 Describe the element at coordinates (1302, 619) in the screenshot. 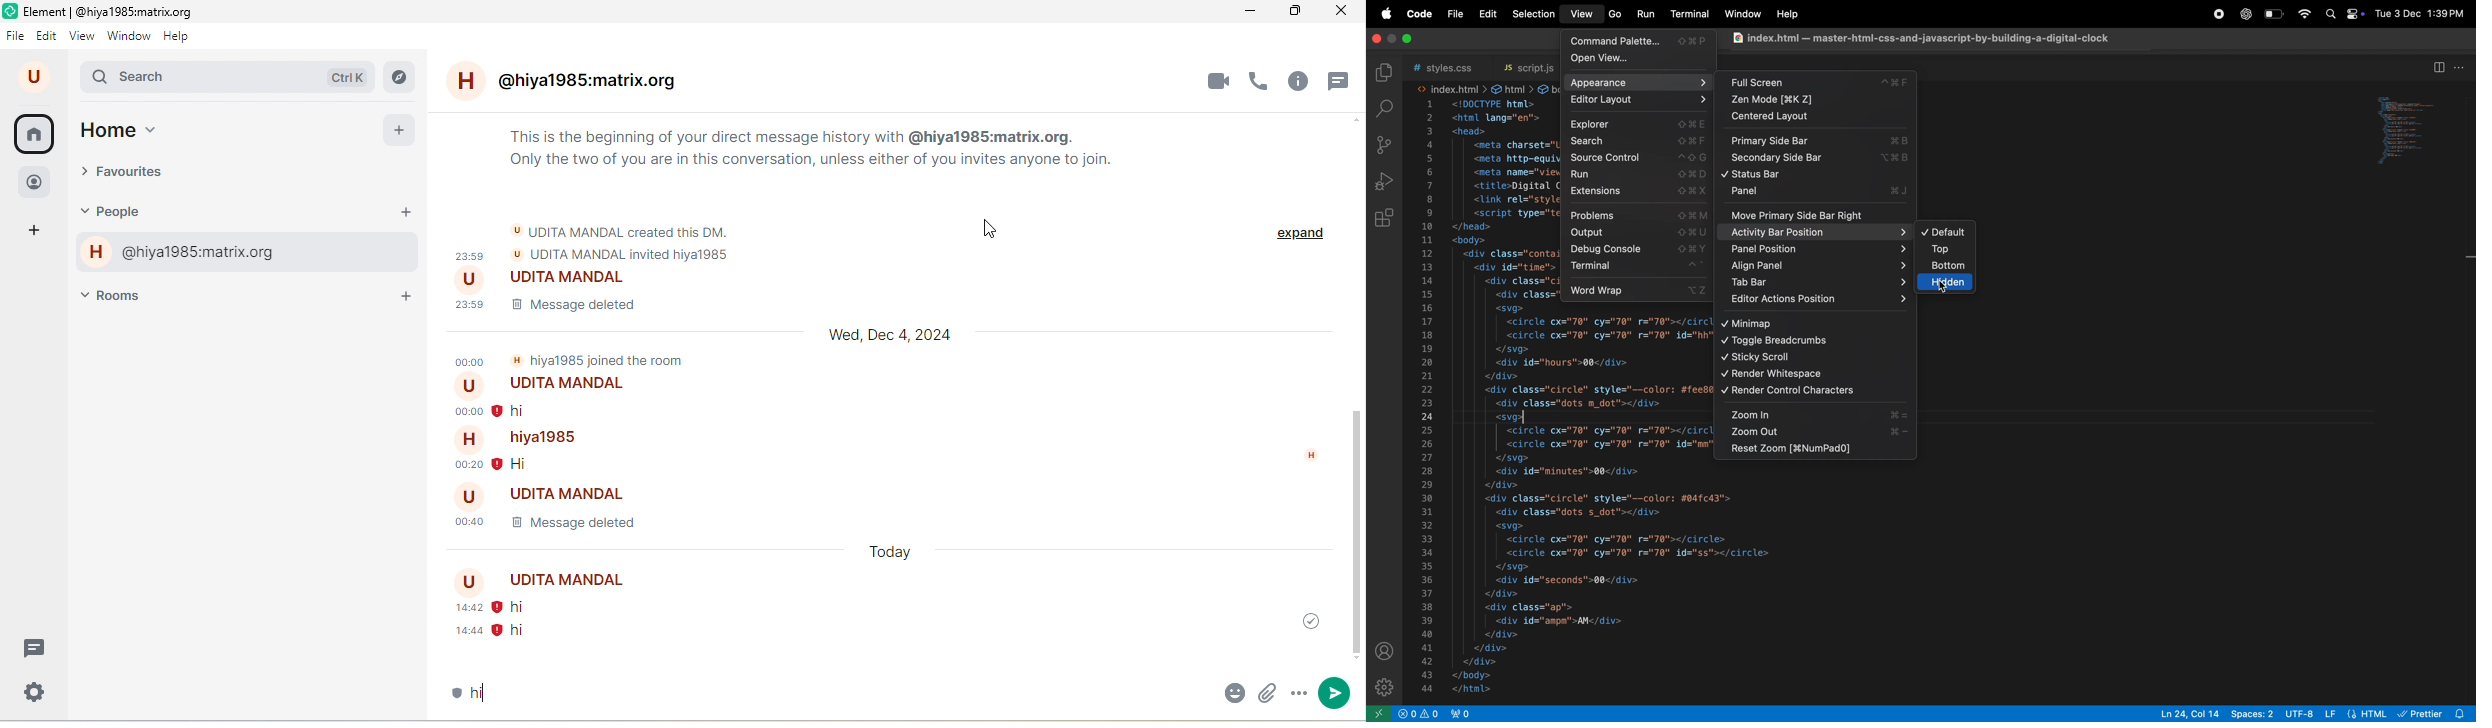

I see `message was sent` at that location.